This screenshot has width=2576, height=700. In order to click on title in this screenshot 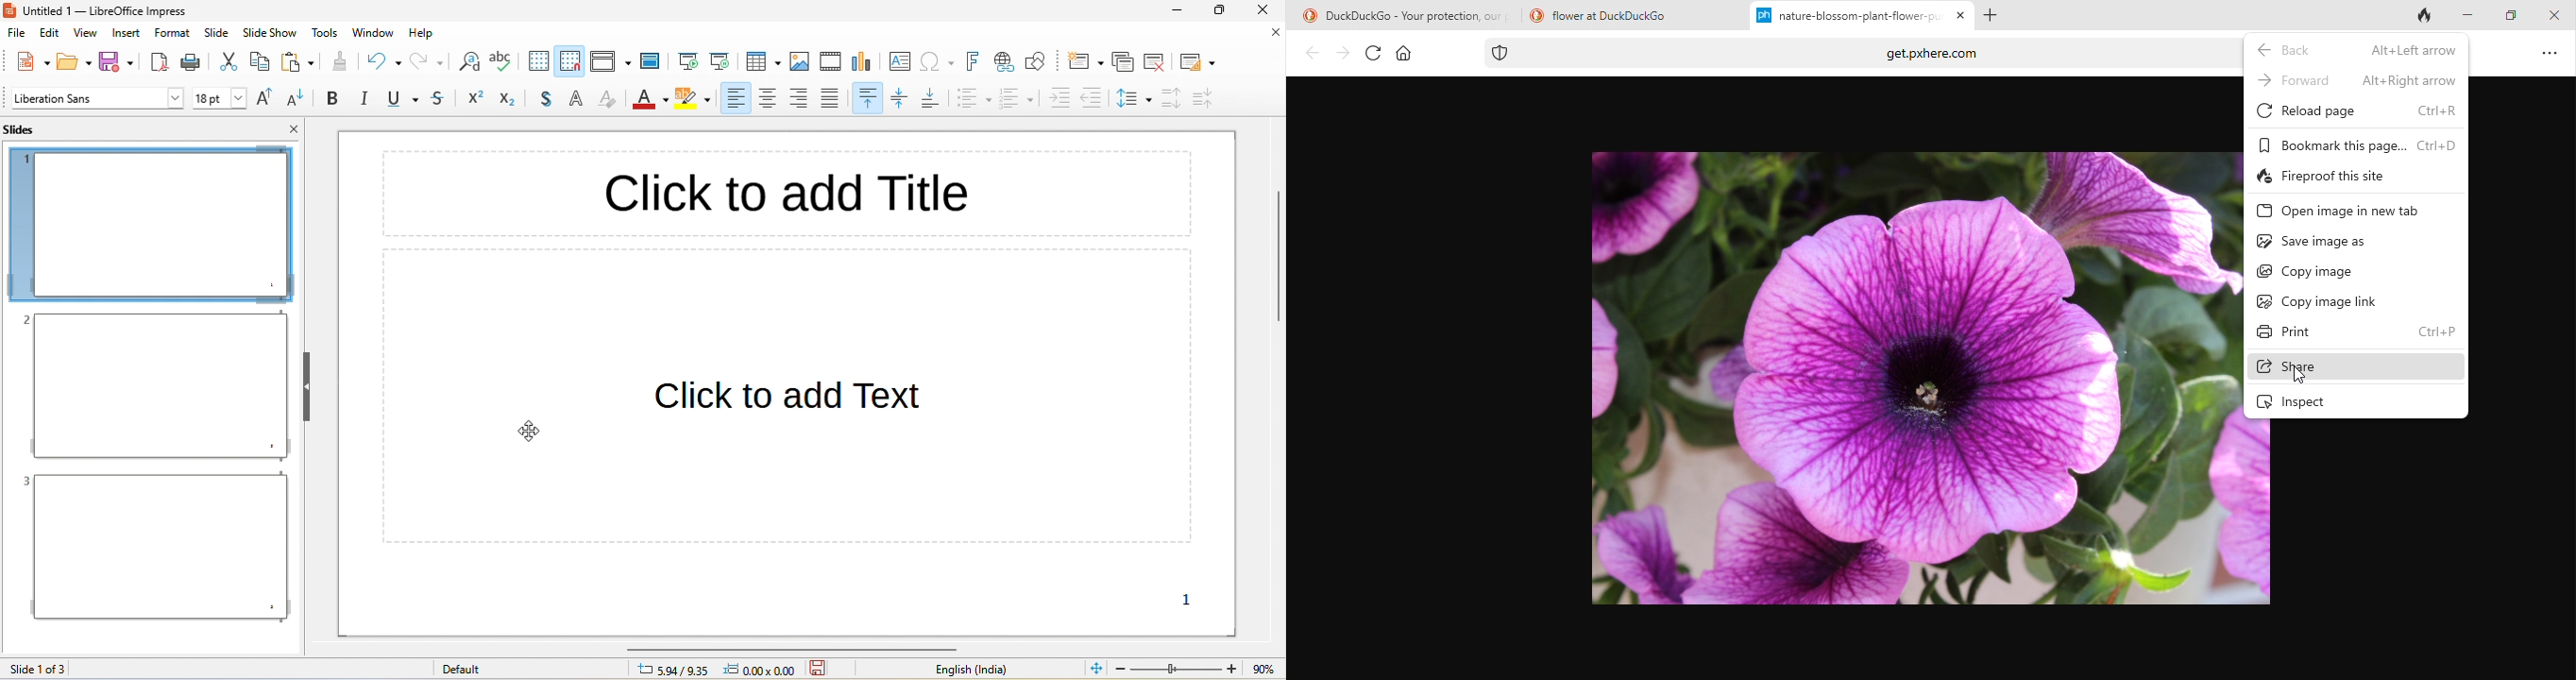, I will do `click(121, 11)`.